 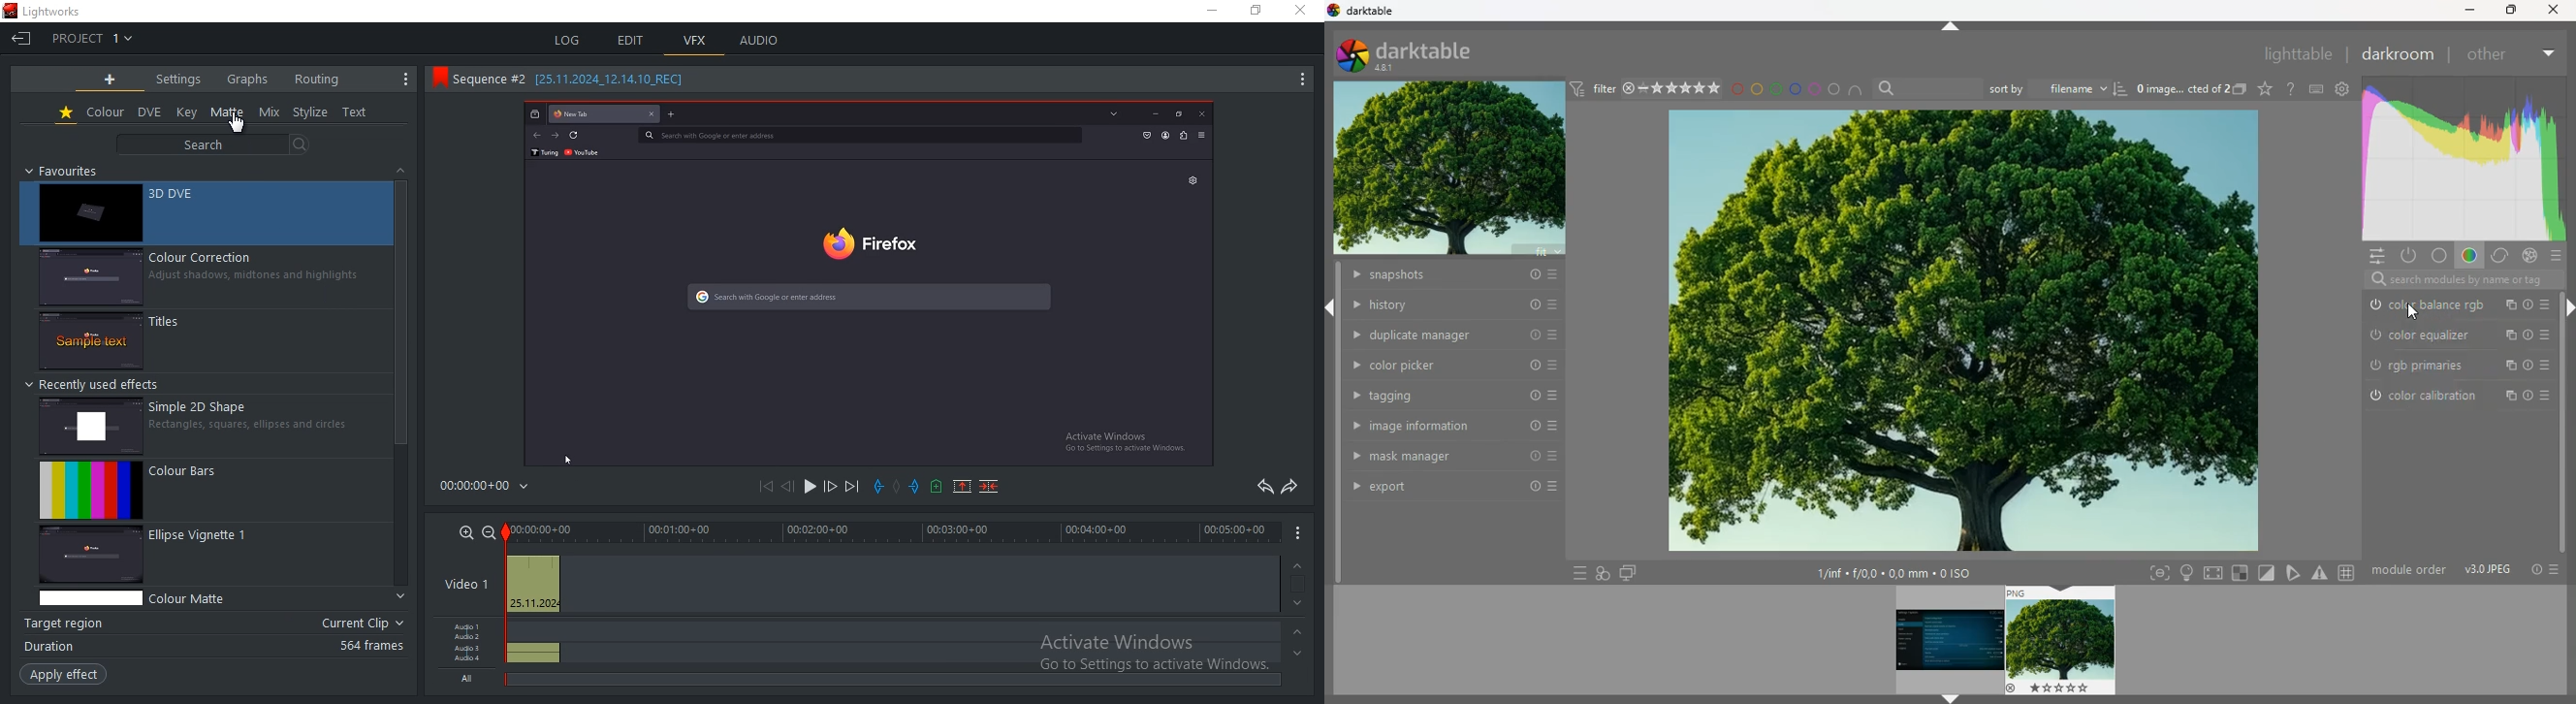 I want to click on settings, so click(x=2373, y=255).